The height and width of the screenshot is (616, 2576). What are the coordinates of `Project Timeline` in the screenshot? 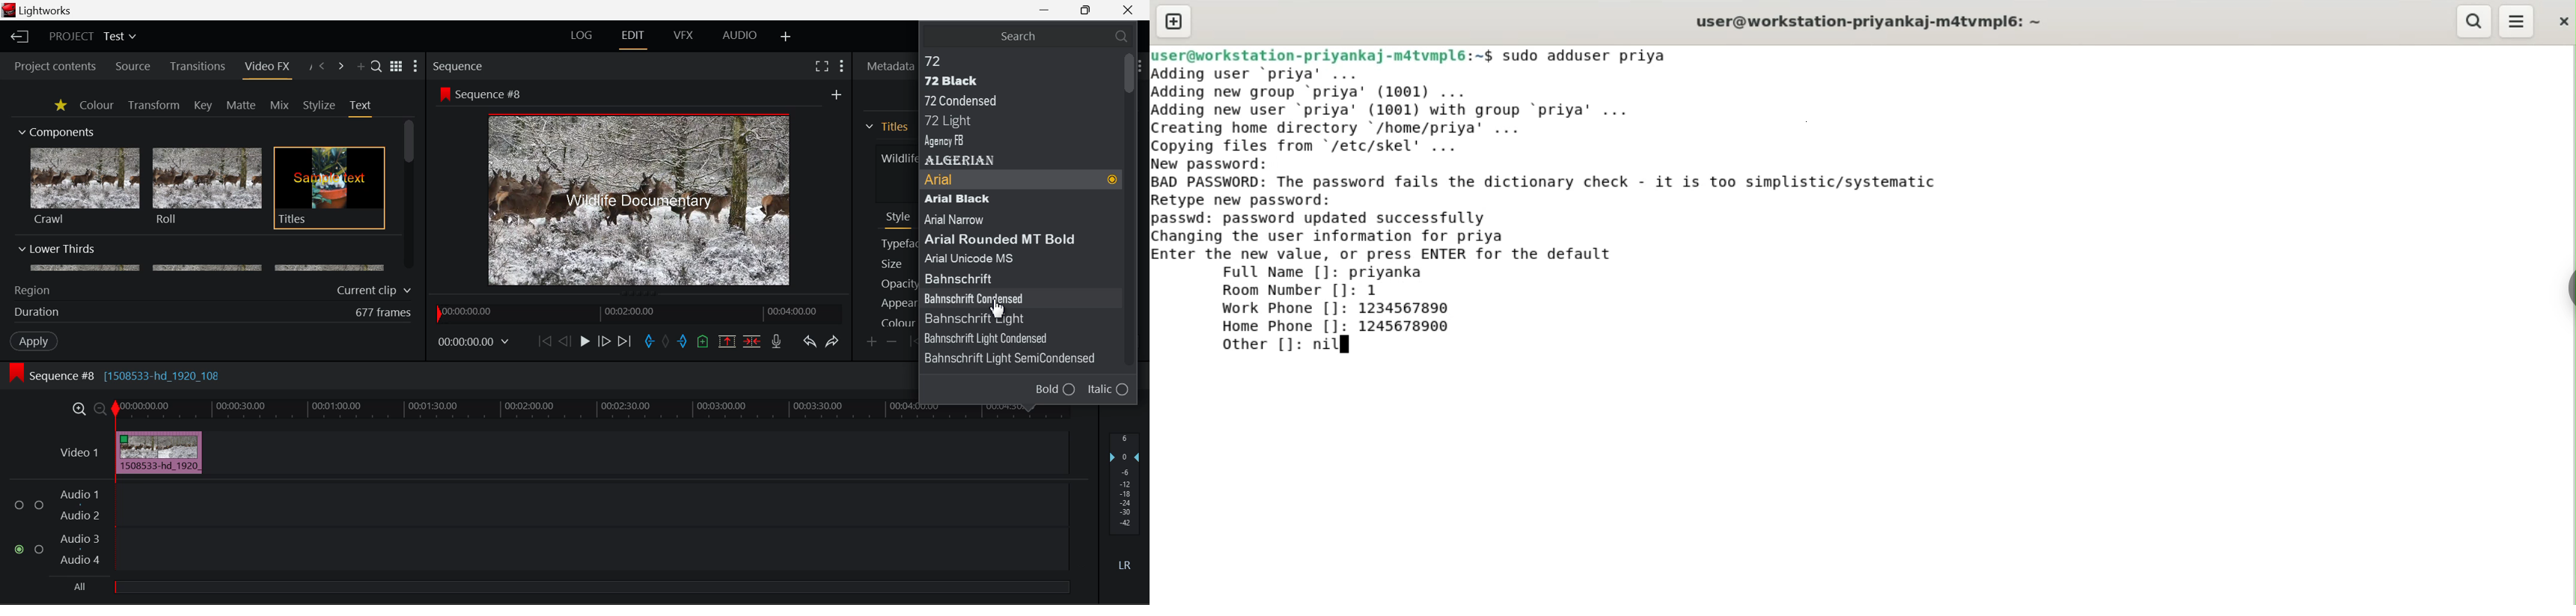 It's located at (592, 410).